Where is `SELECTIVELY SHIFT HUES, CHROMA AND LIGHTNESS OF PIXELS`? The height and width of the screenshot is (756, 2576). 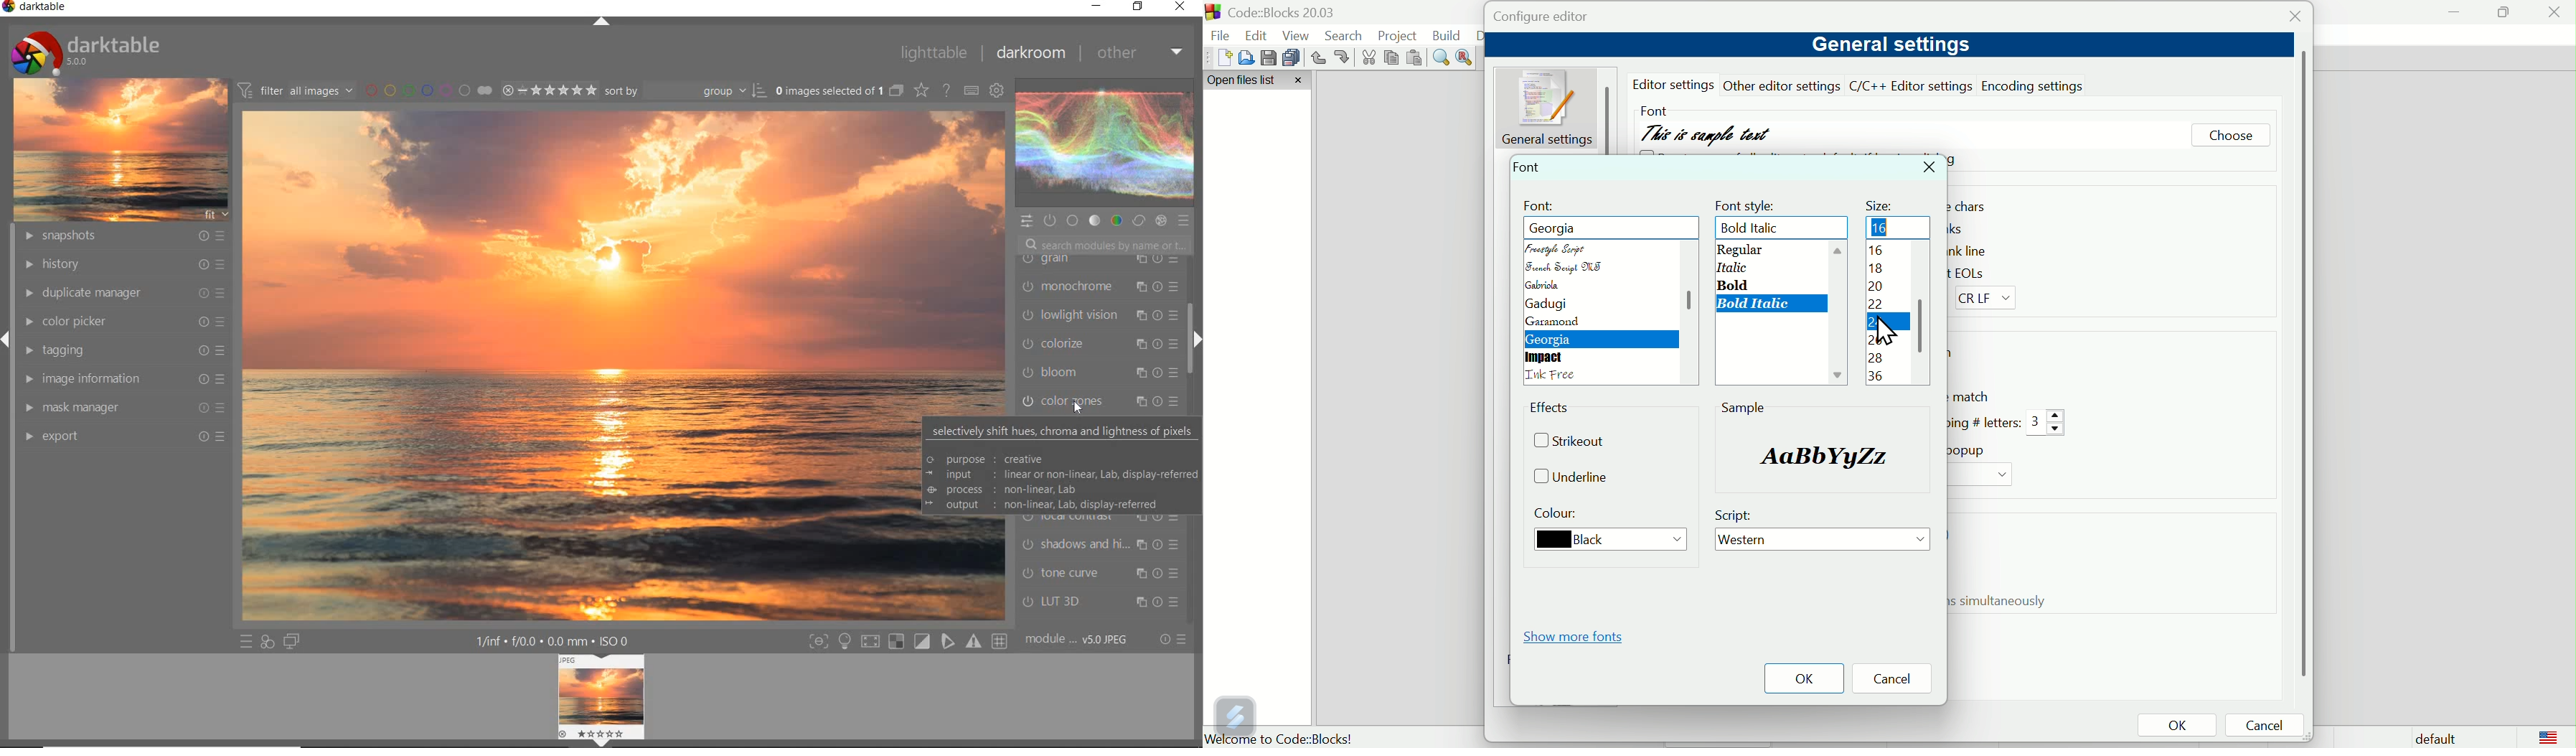 SELECTIVELY SHIFT HUES, CHROMA AND LIGHTNESS OF PIXELS is located at coordinates (1061, 467).